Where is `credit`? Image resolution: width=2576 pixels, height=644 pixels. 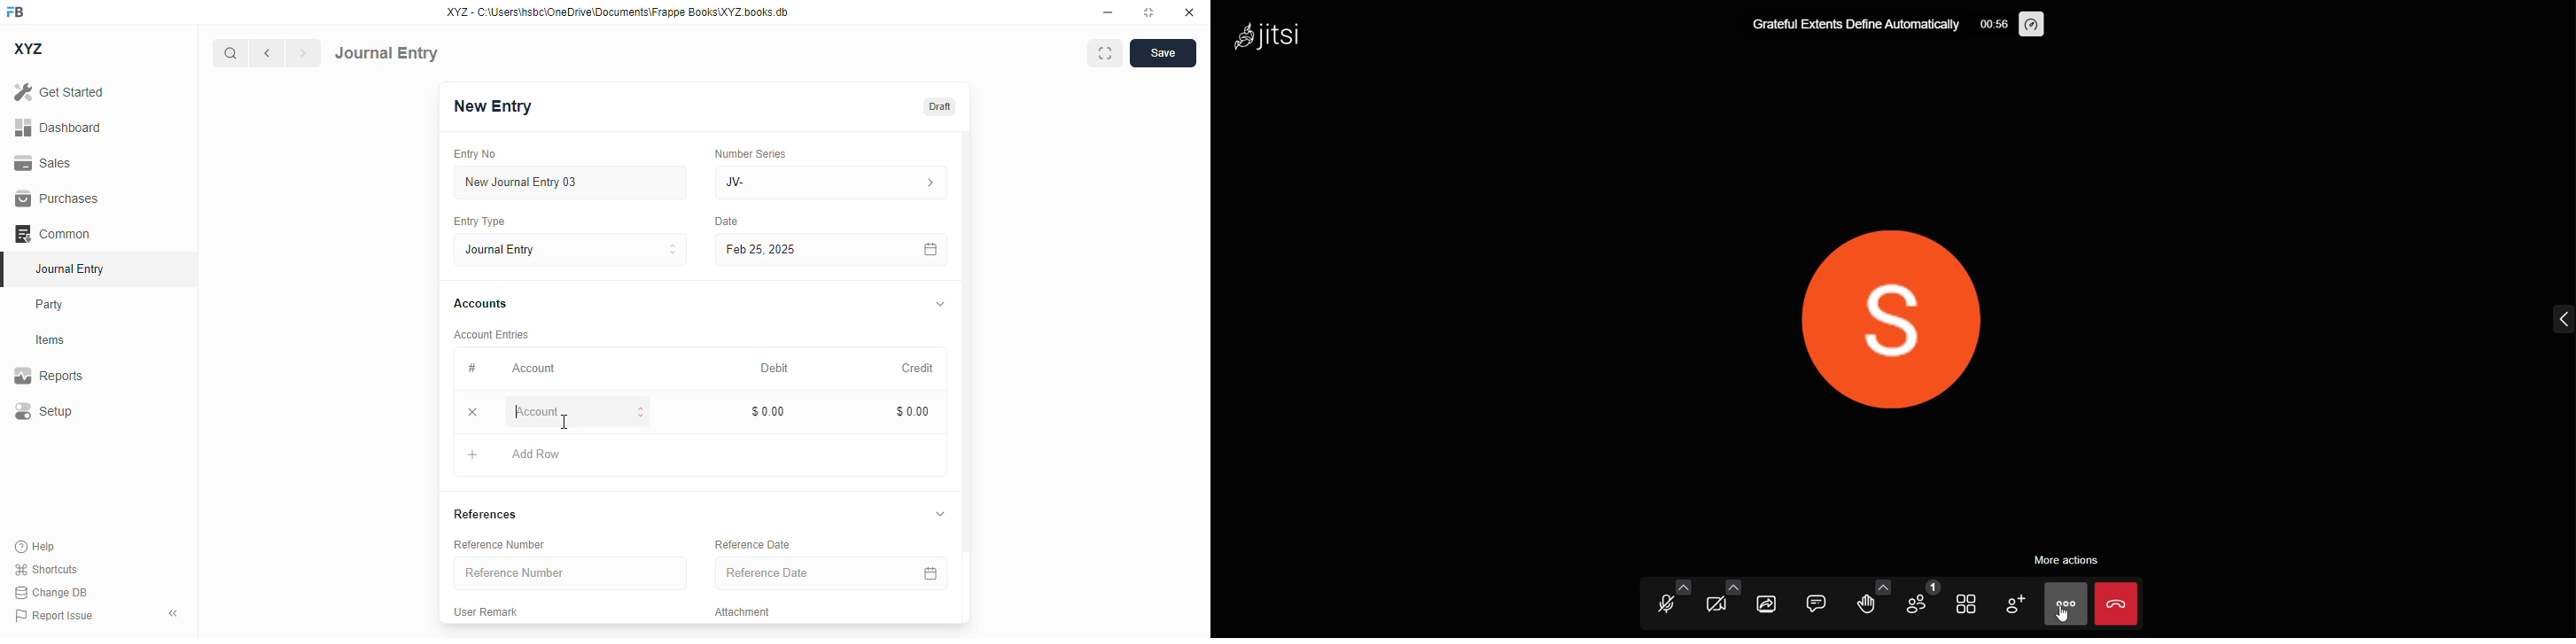 credit is located at coordinates (919, 369).